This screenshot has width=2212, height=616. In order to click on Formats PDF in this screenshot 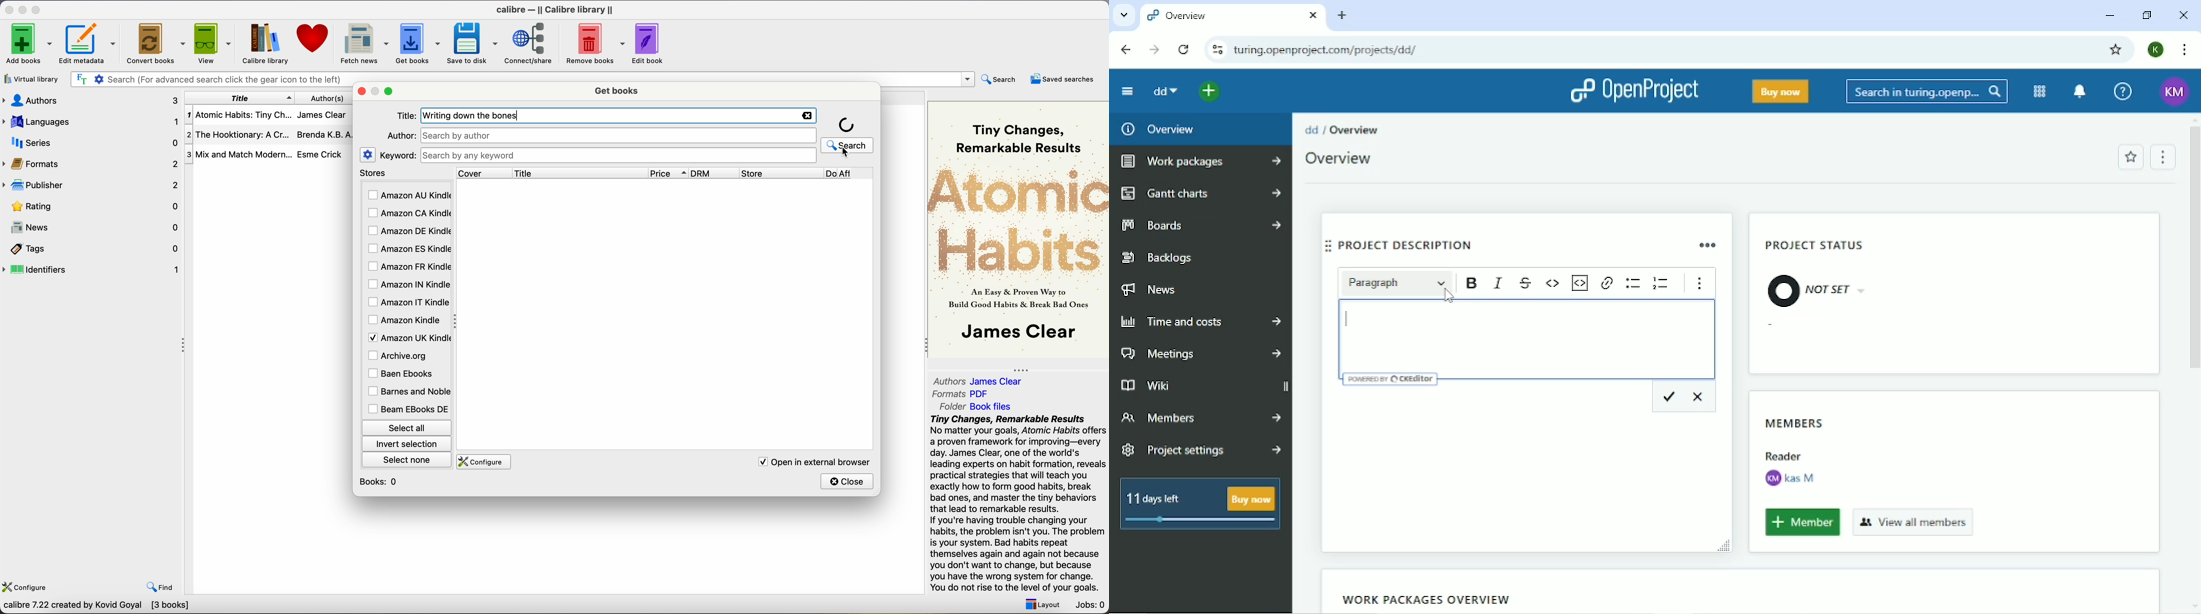, I will do `click(961, 394)`.